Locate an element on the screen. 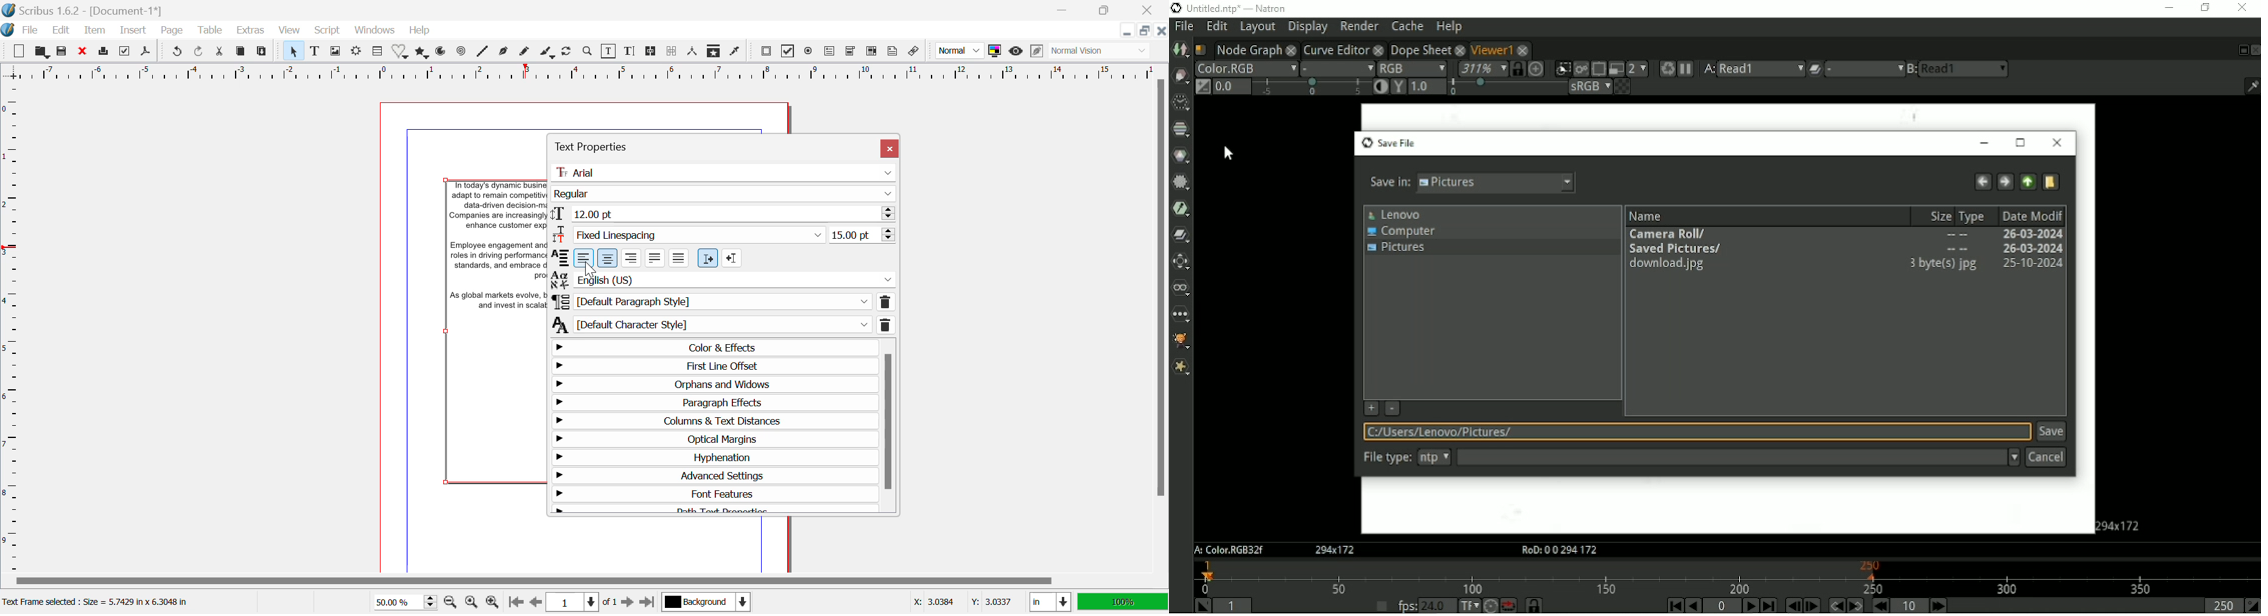 This screenshot has width=2268, height=616. Pdf list box is located at coordinates (873, 52).